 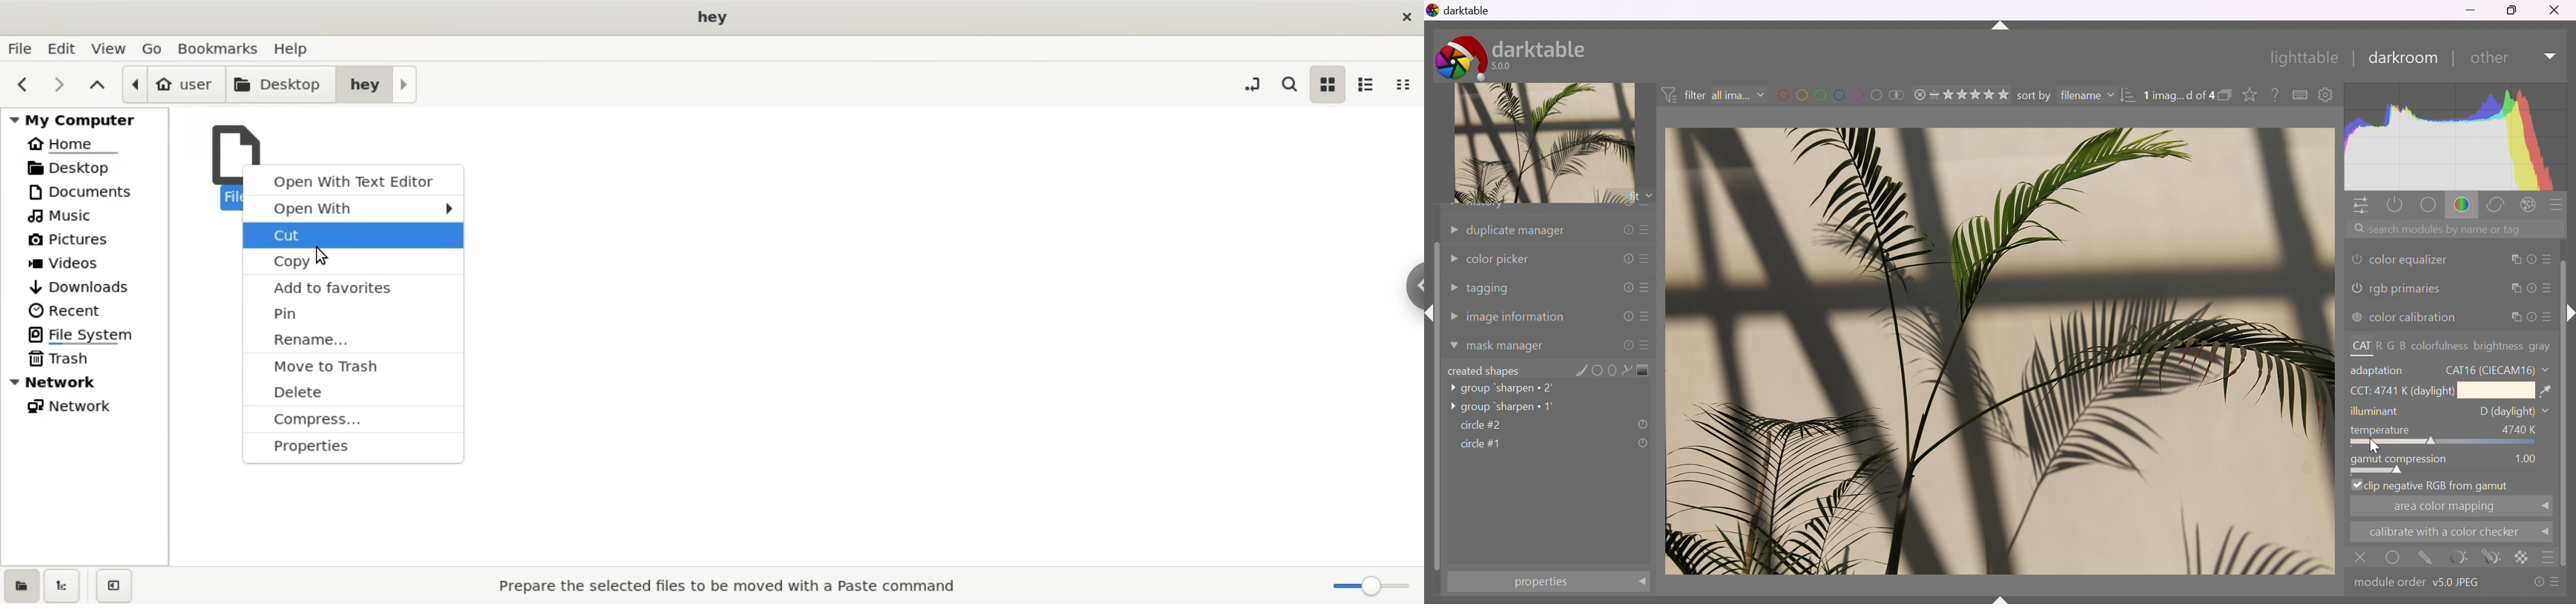 I want to click on gamut compression, so click(x=2445, y=464).